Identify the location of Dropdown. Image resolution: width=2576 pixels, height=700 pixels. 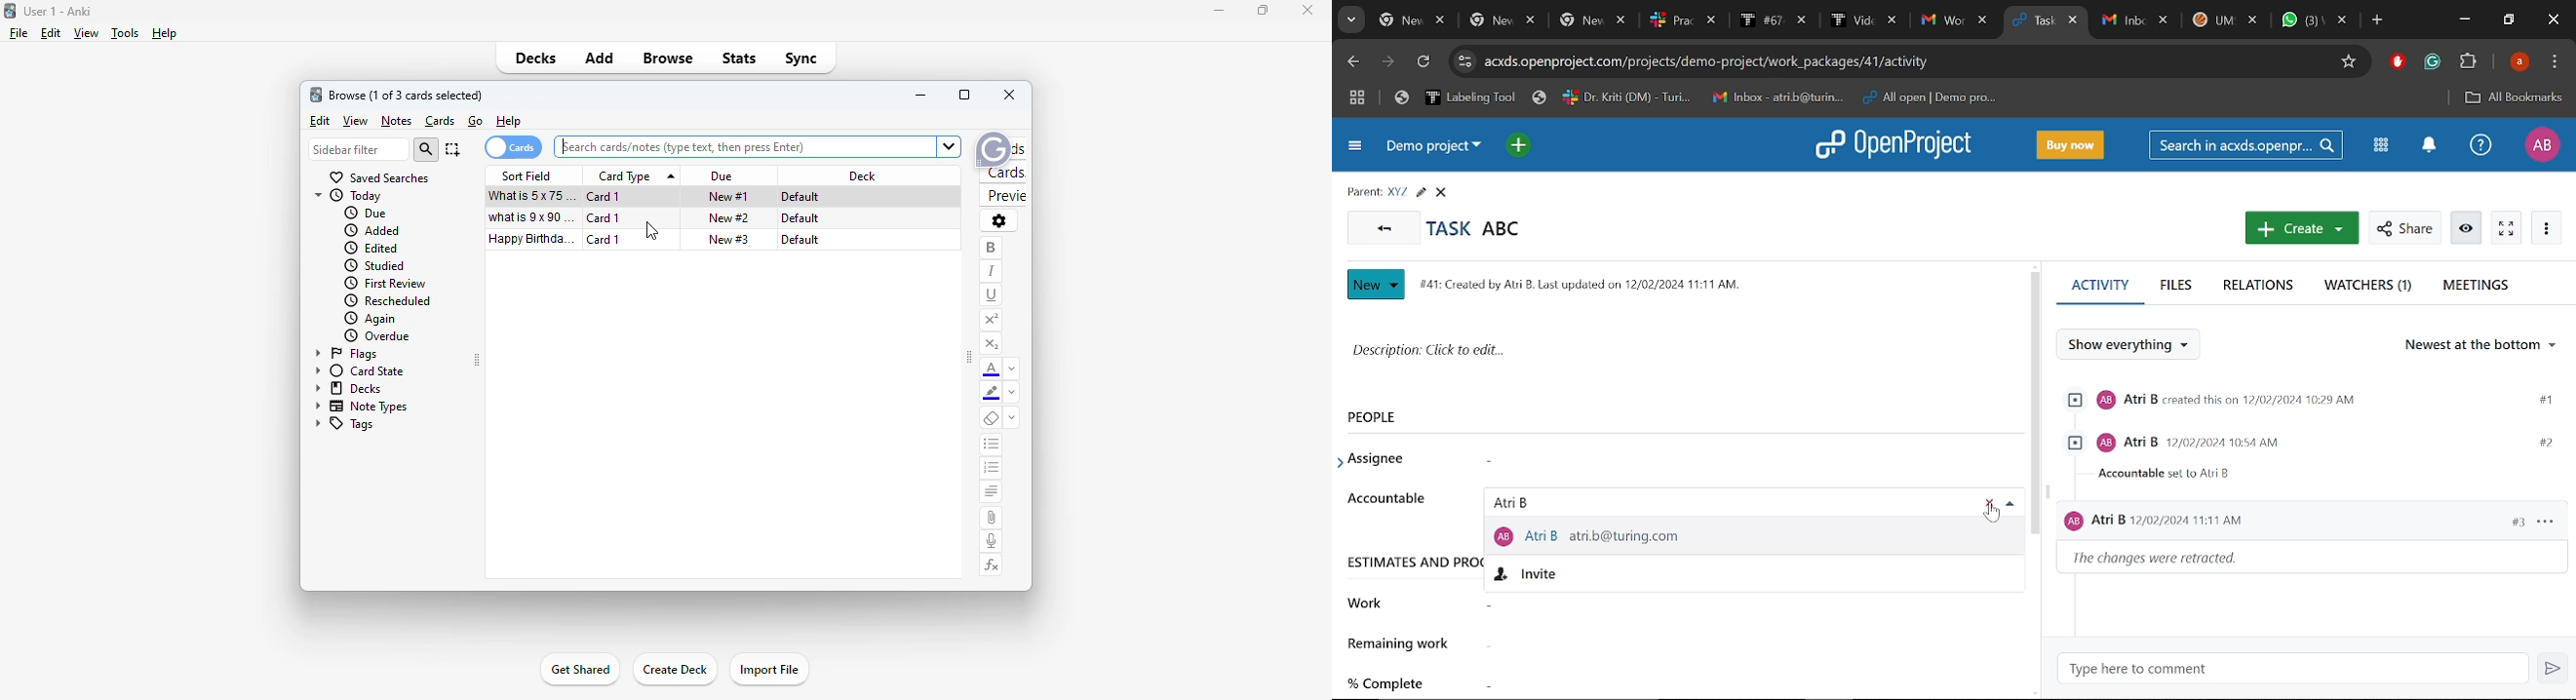
(948, 145).